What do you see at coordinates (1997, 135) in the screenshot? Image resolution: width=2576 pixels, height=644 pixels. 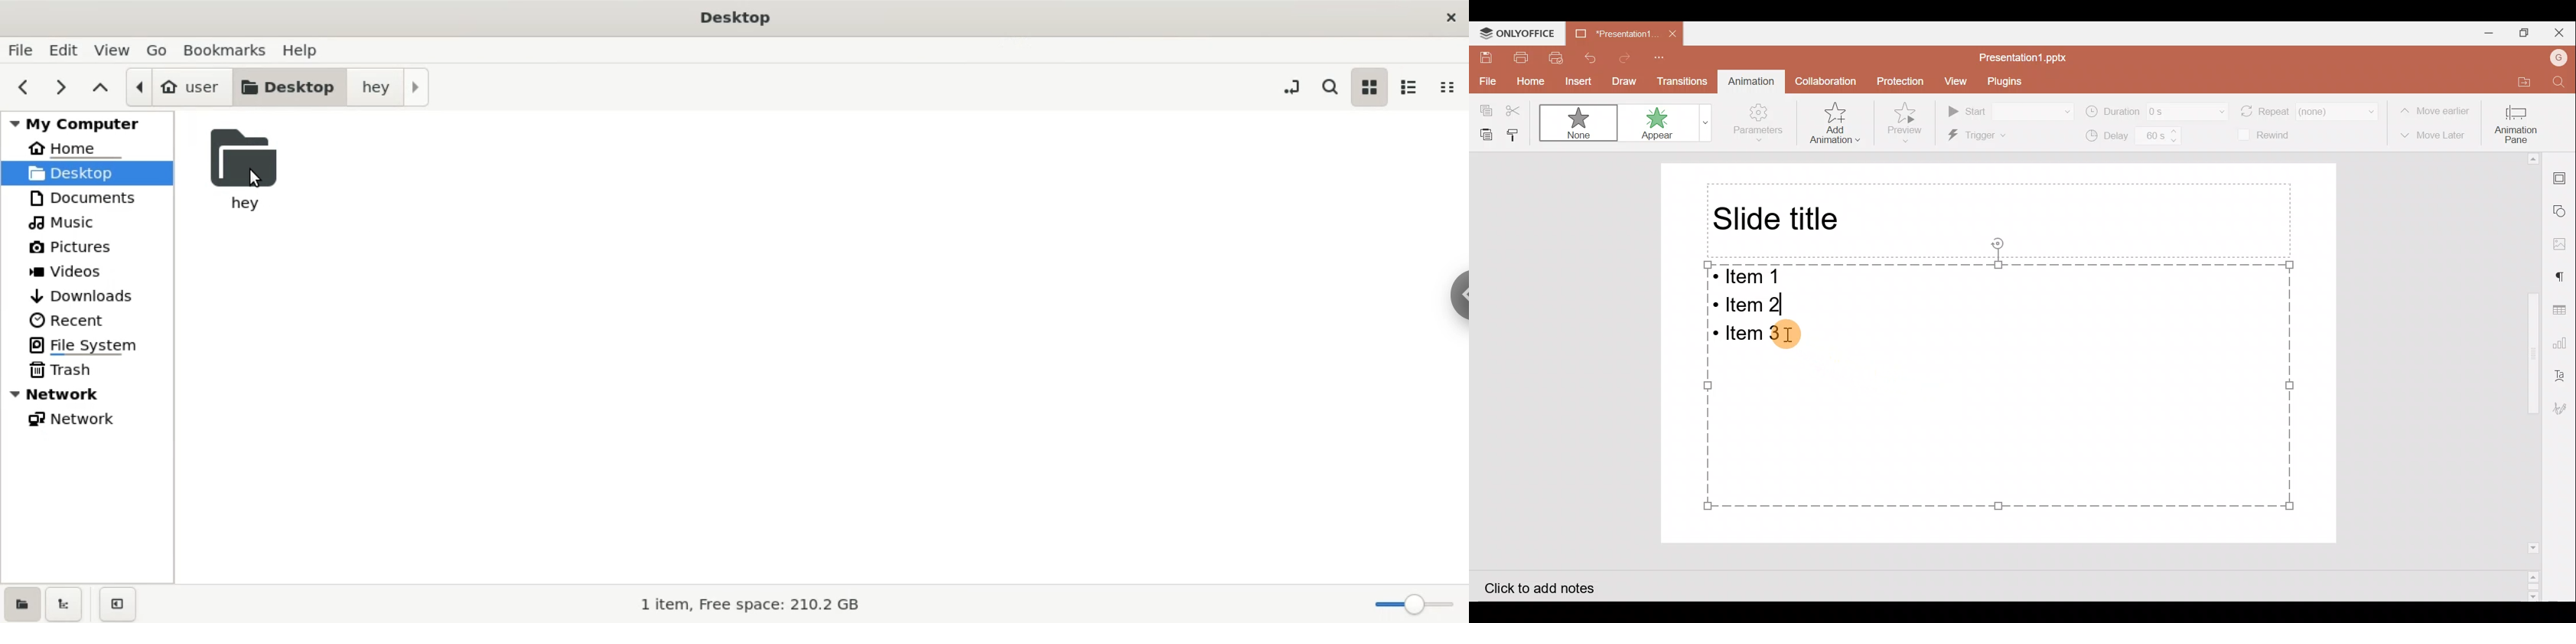 I see `Trigger` at bounding box center [1997, 135].